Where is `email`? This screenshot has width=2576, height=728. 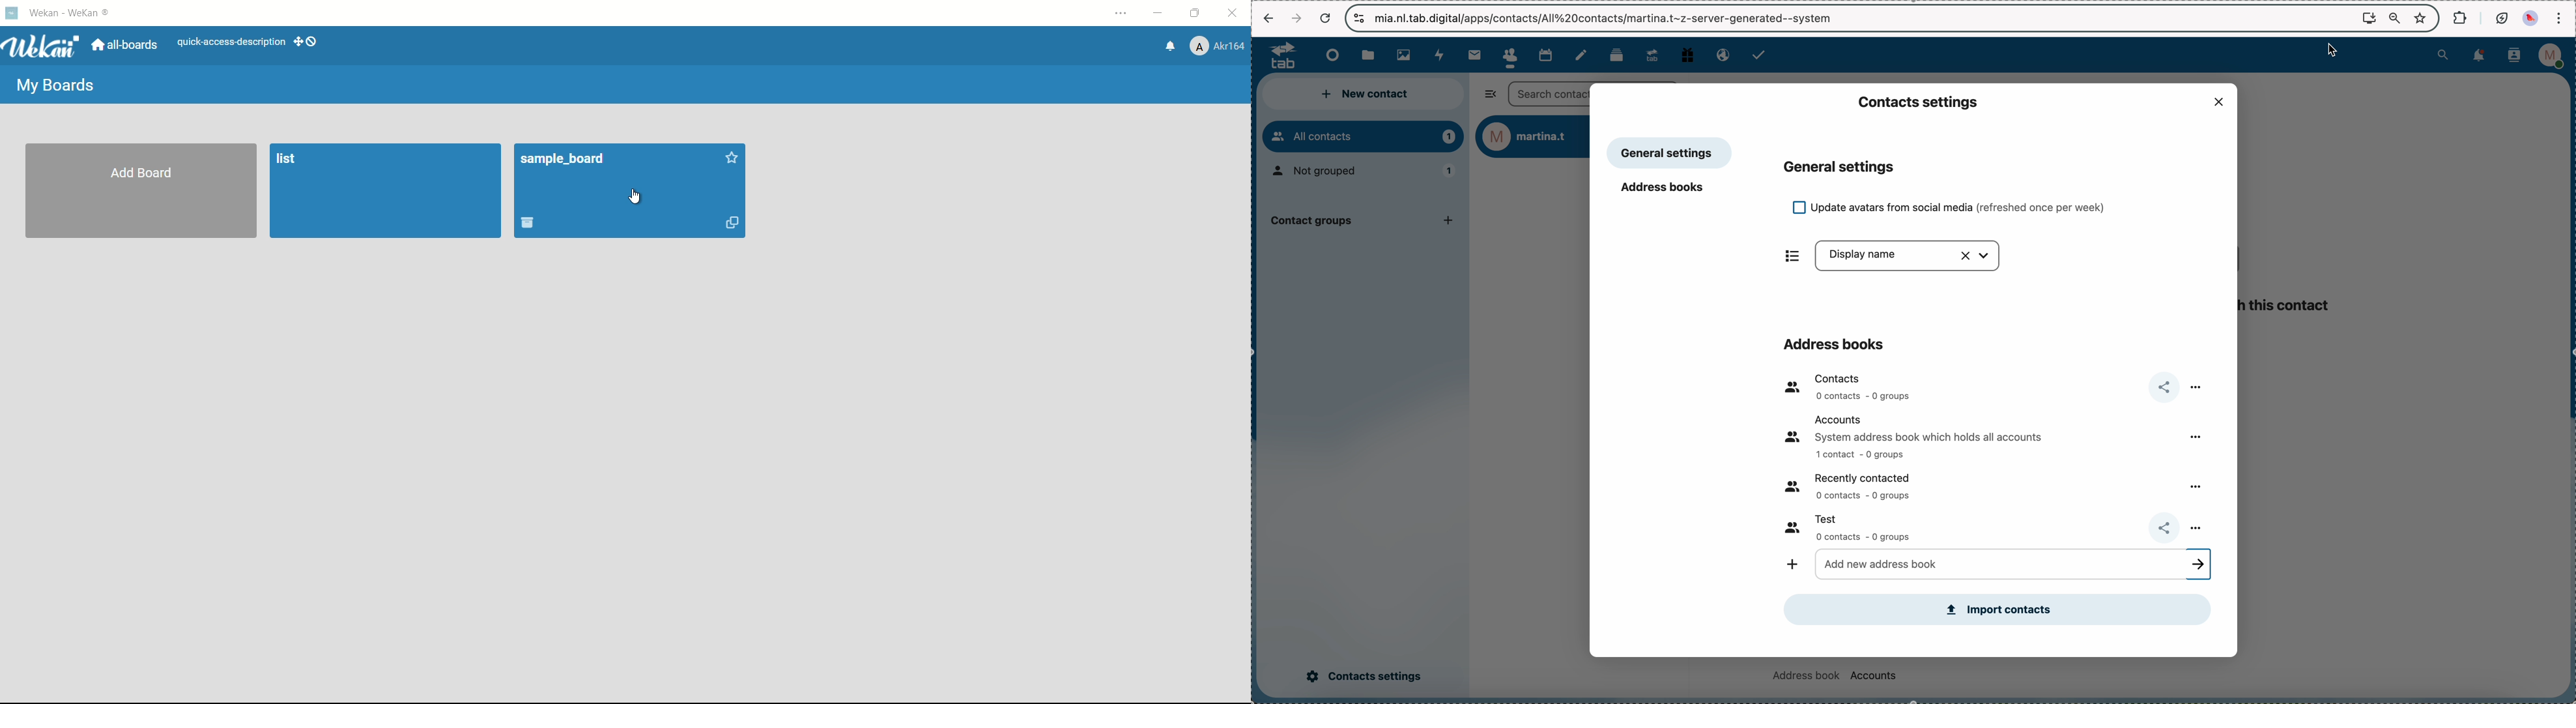 email is located at coordinates (1720, 54).